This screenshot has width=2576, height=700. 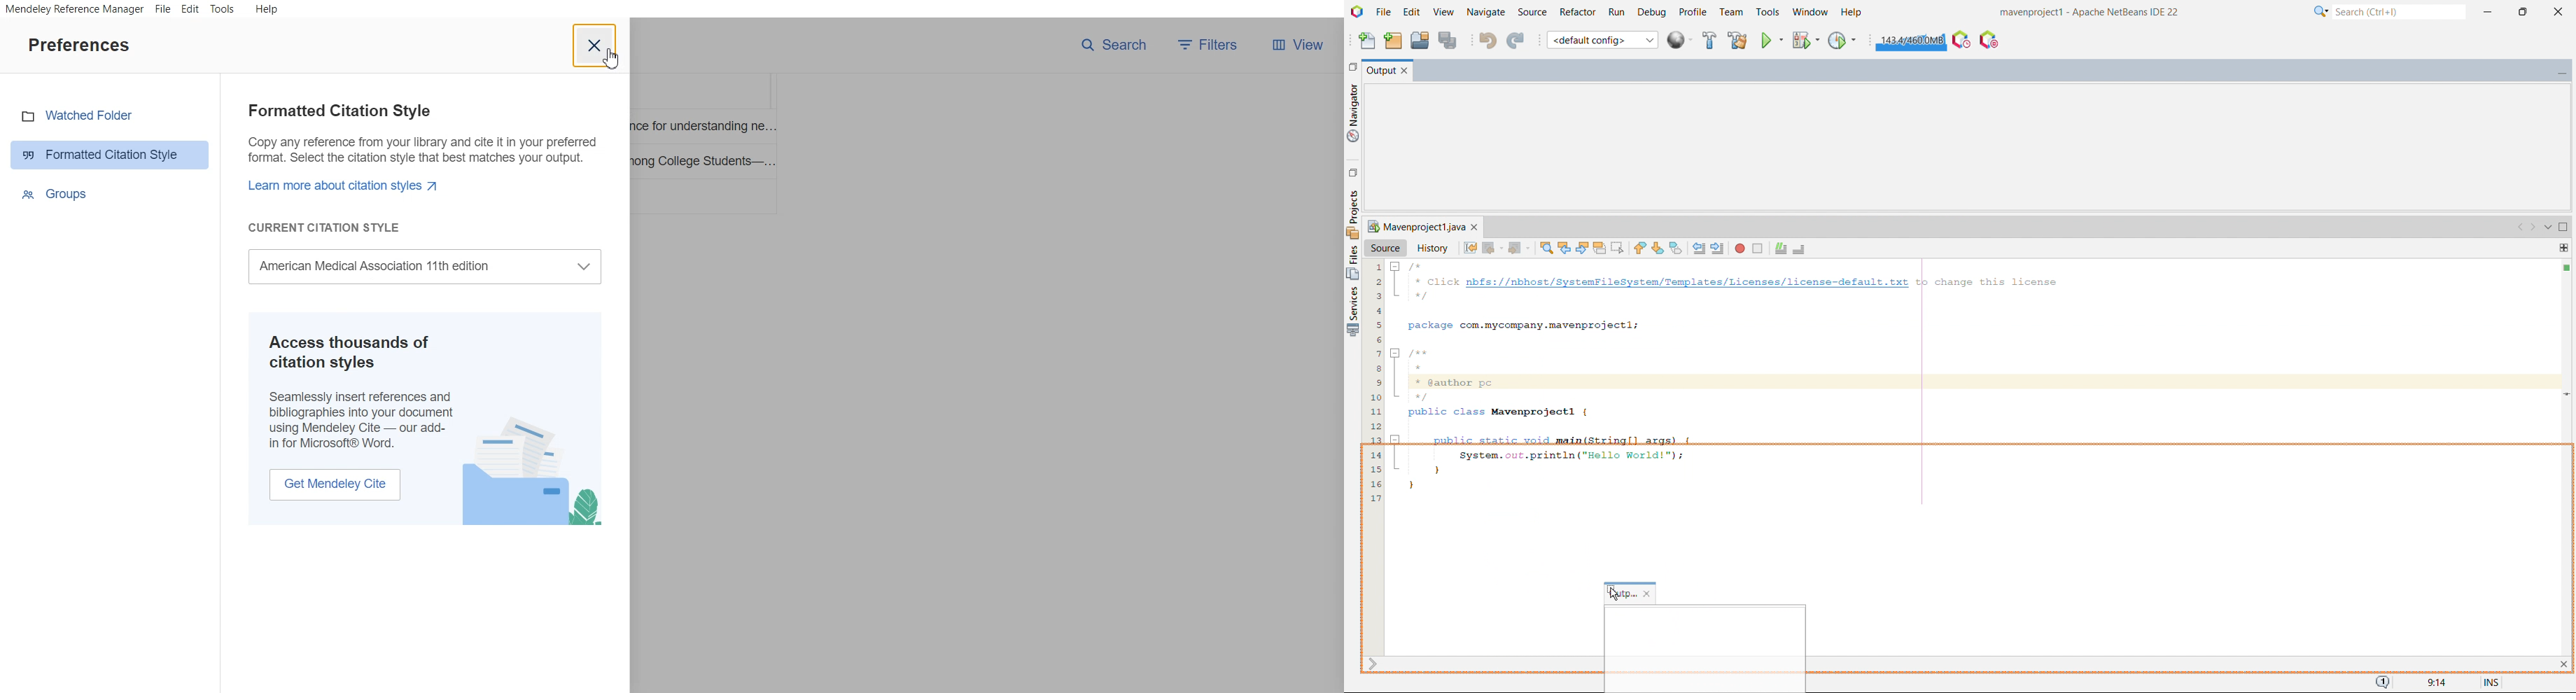 I want to click on Close, so click(x=596, y=46).